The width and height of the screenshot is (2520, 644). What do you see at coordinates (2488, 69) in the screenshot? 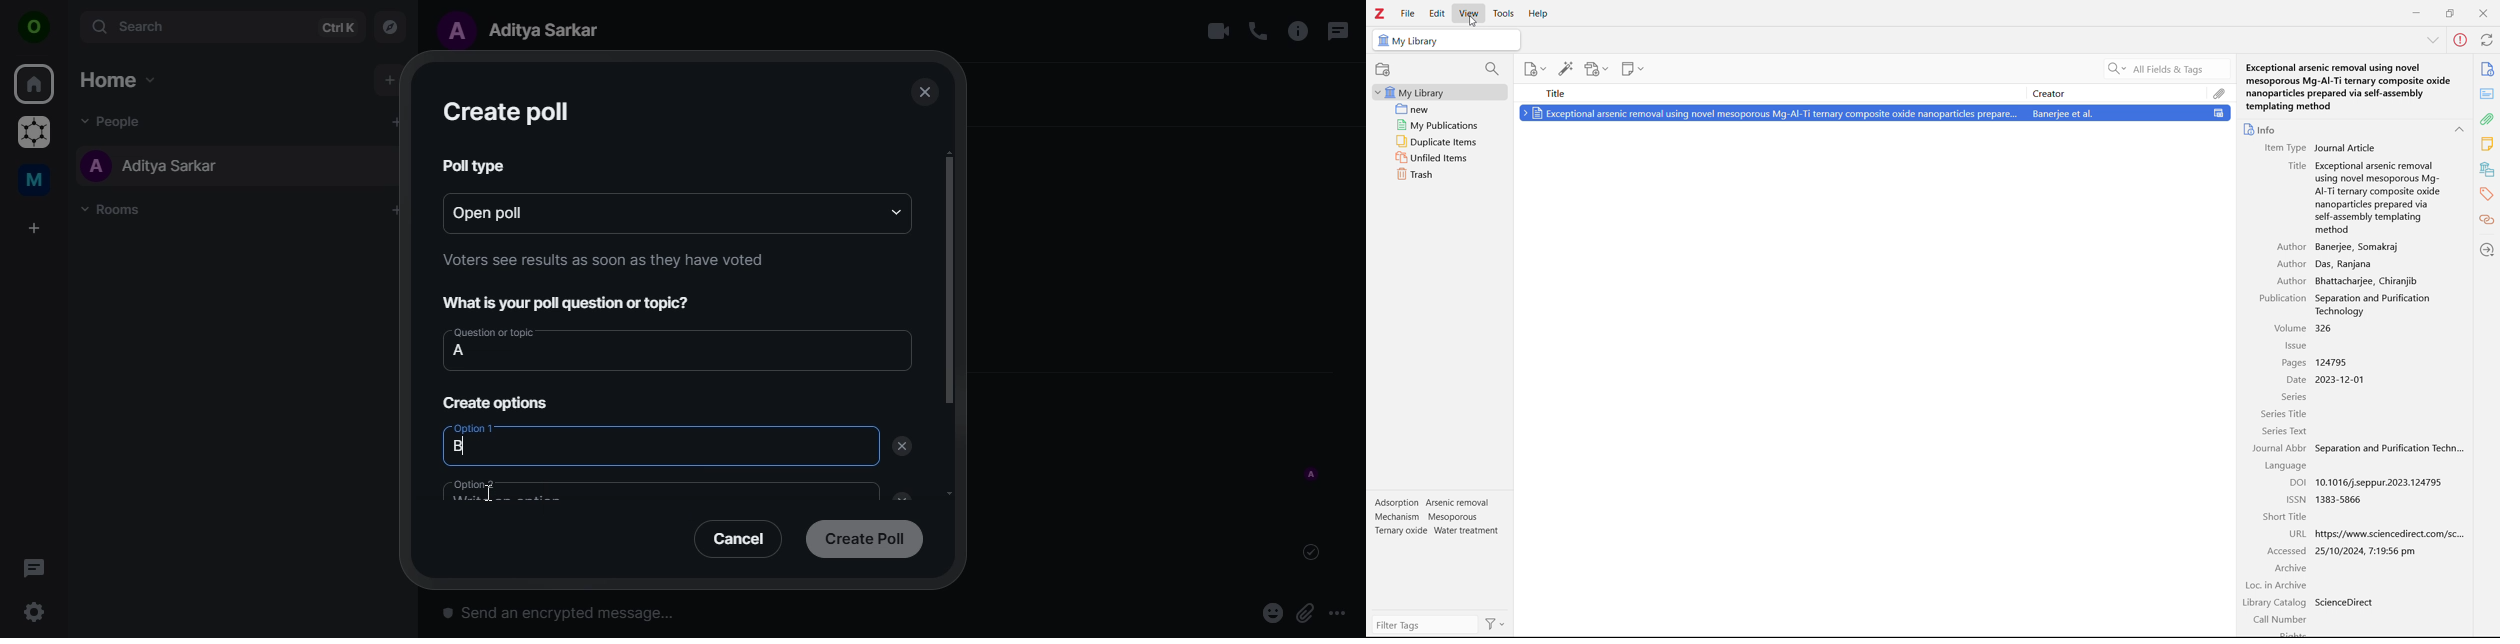
I see `info` at bounding box center [2488, 69].